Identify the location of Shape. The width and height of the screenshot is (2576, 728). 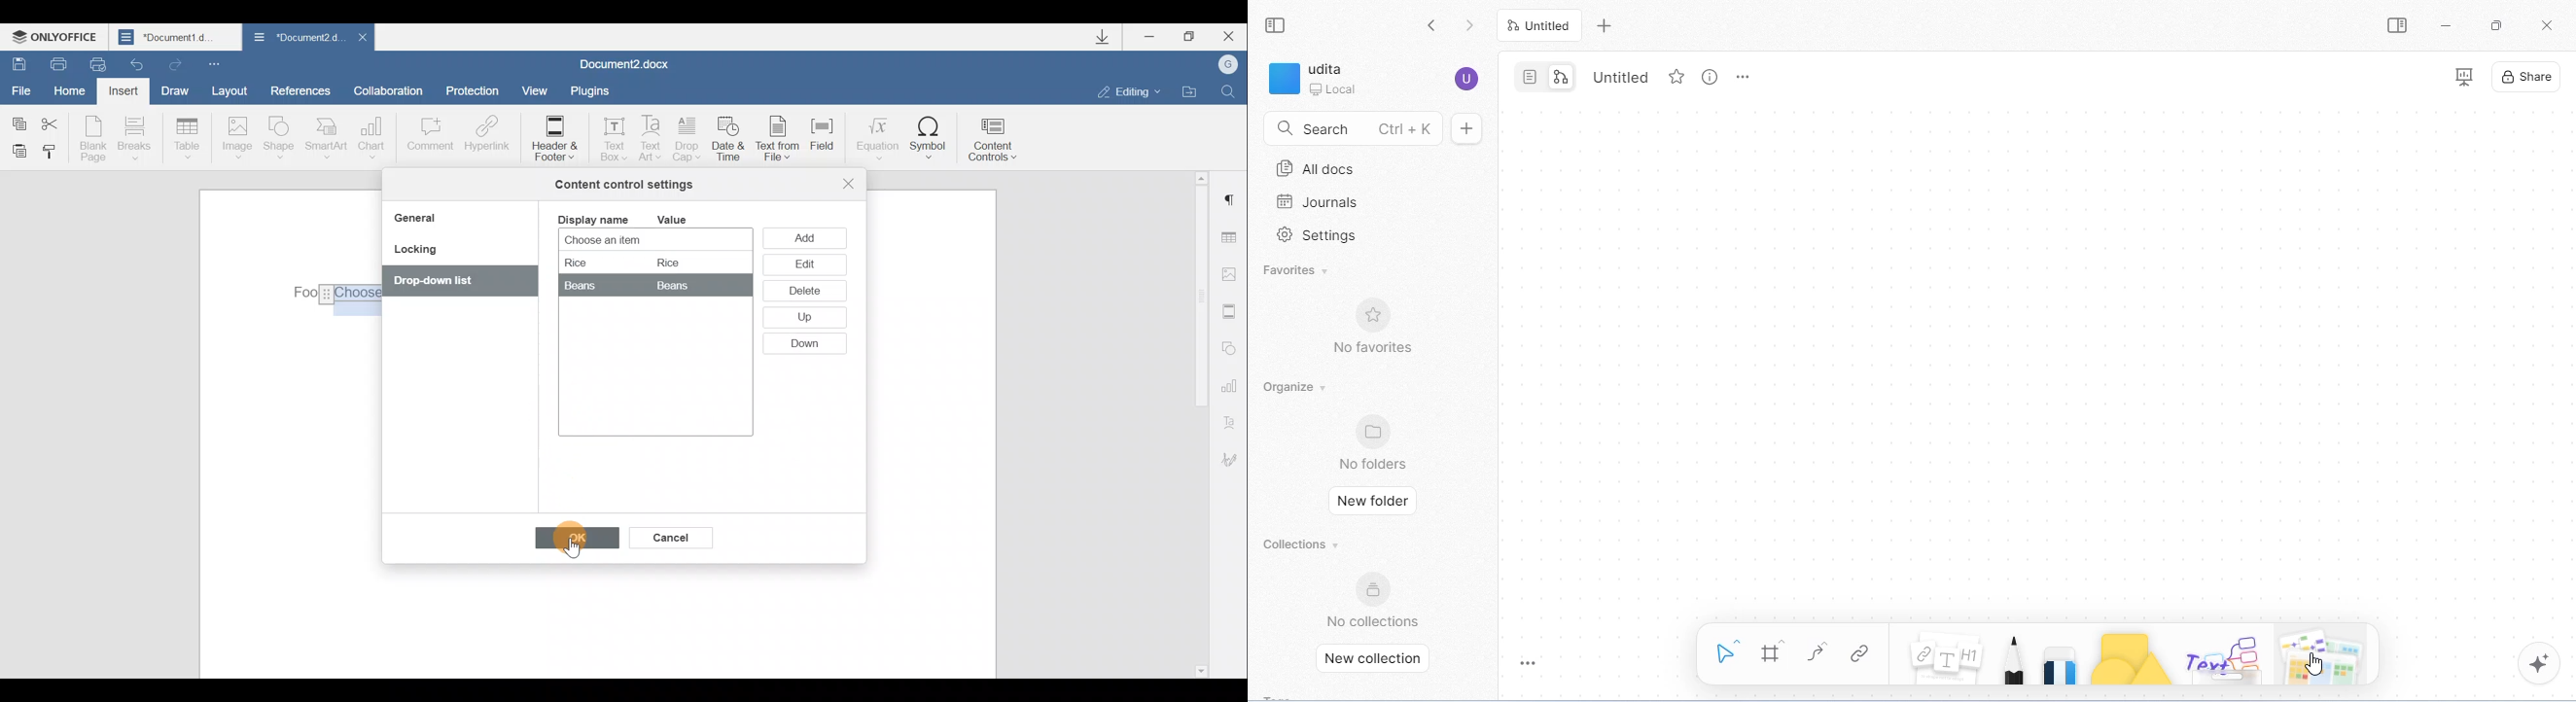
(281, 140).